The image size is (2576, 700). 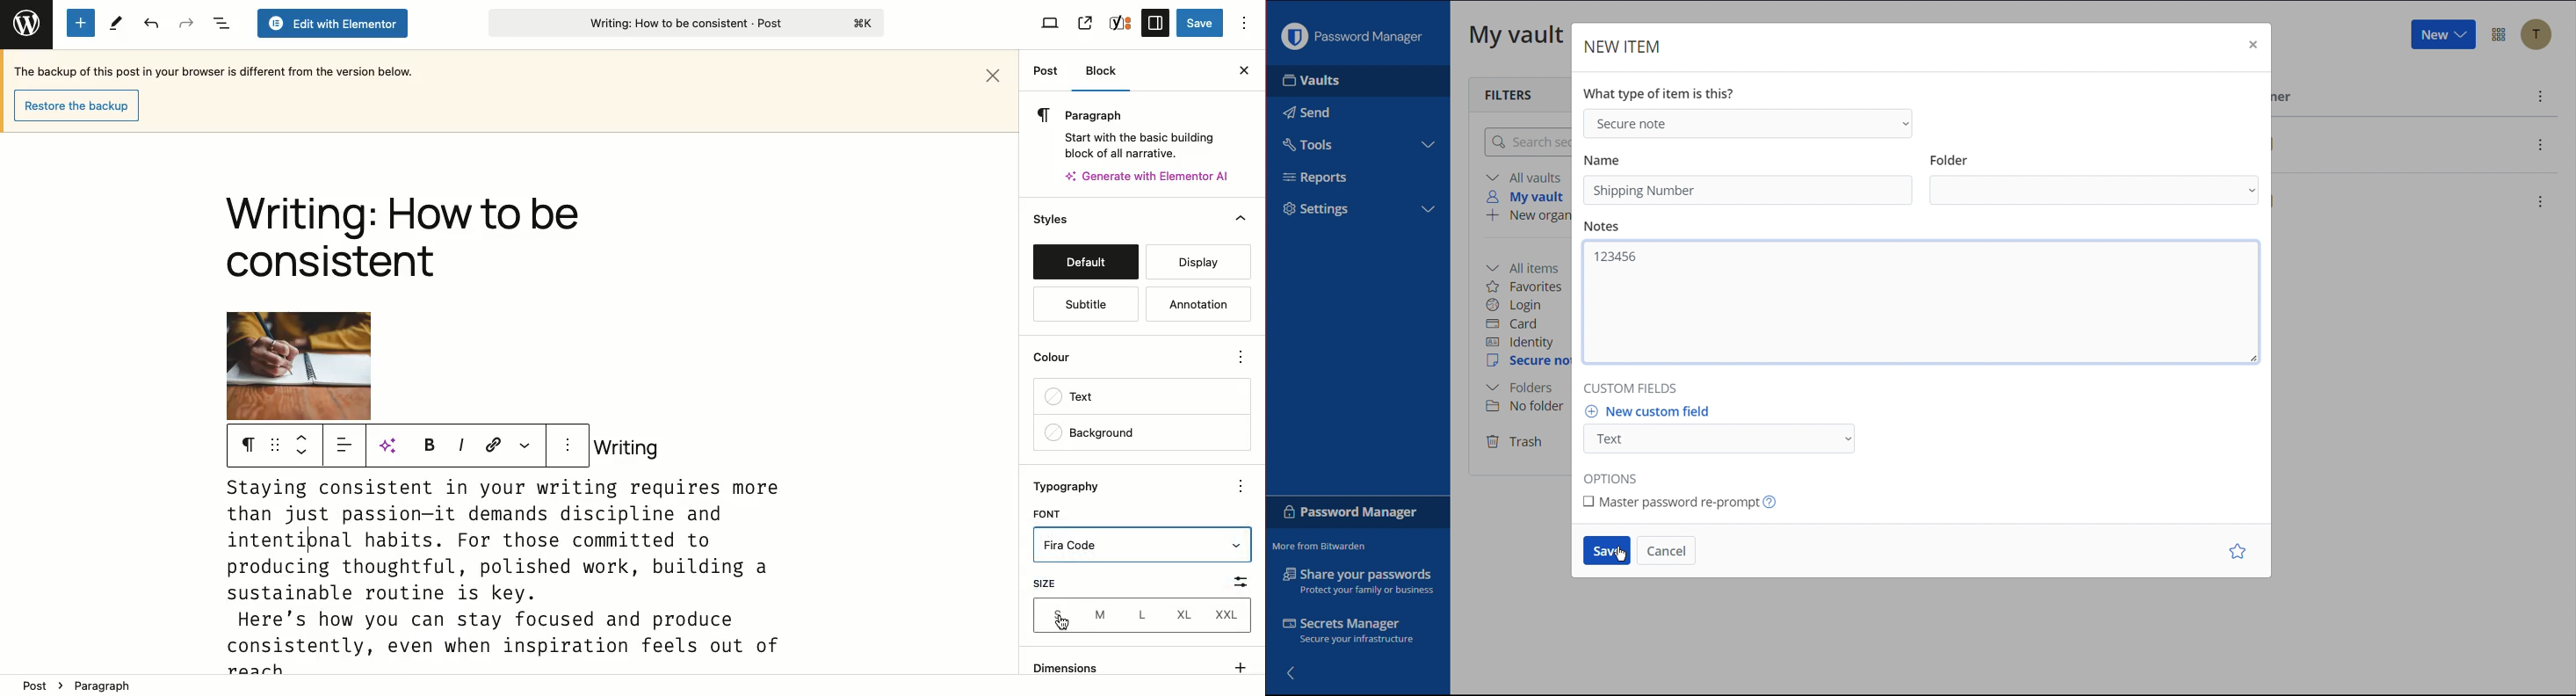 What do you see at coordinates (114, 24) in the screenshot?
I see `Tools` at bounding box center [114, 24].